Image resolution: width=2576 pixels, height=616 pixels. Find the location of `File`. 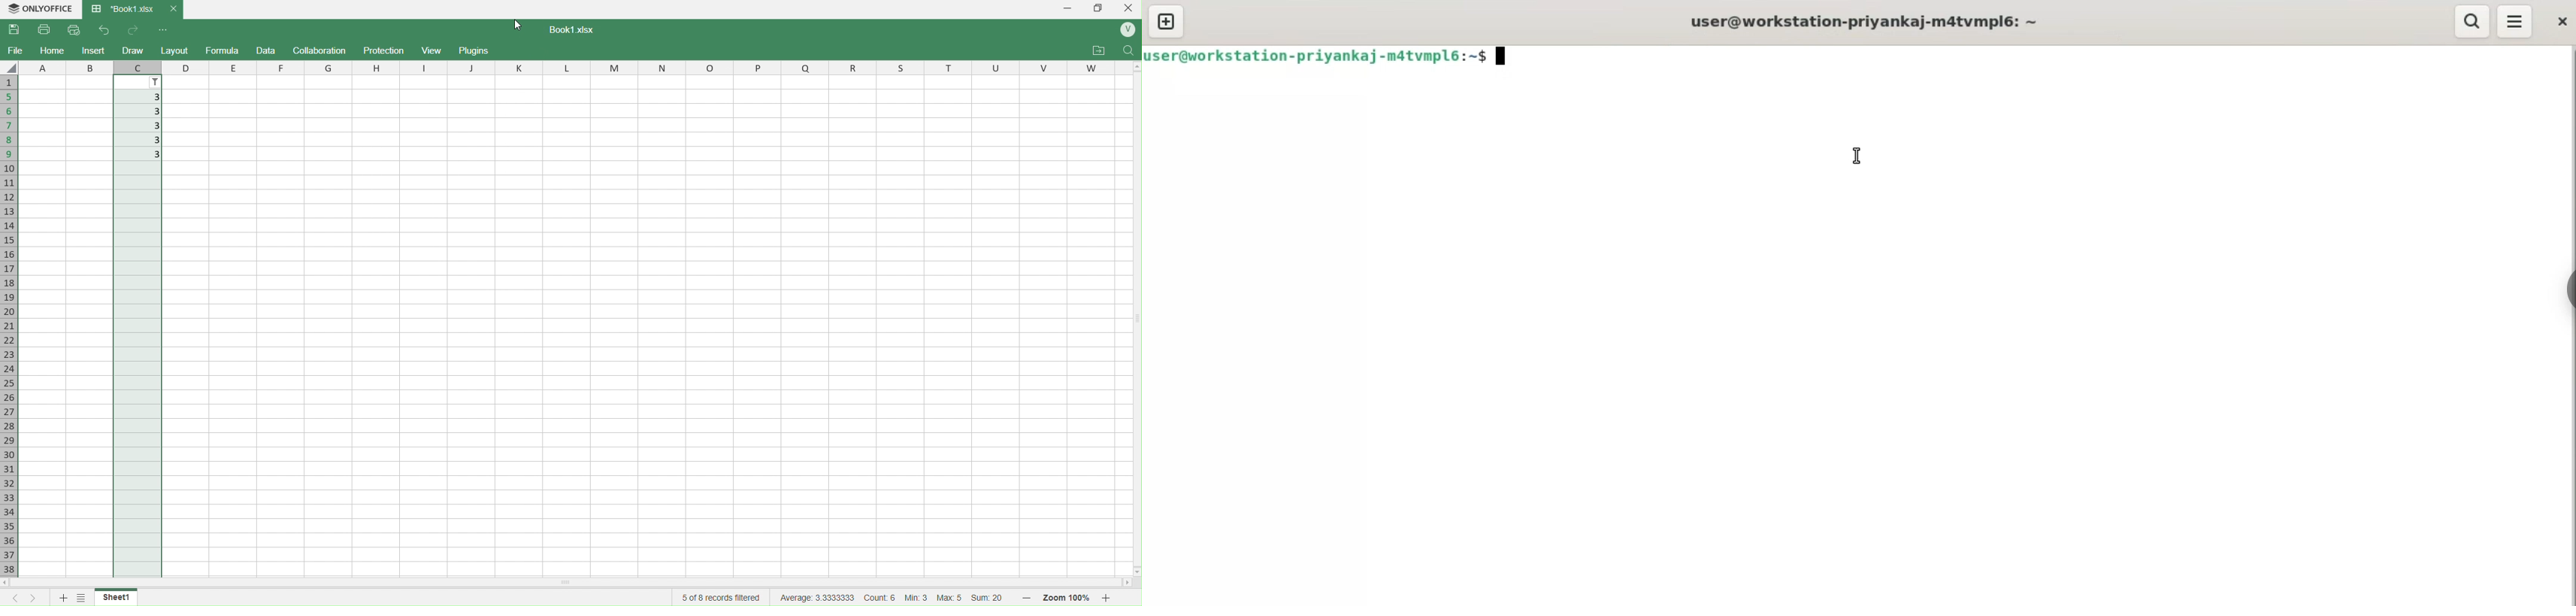

File is located at coordinates (16, 50).